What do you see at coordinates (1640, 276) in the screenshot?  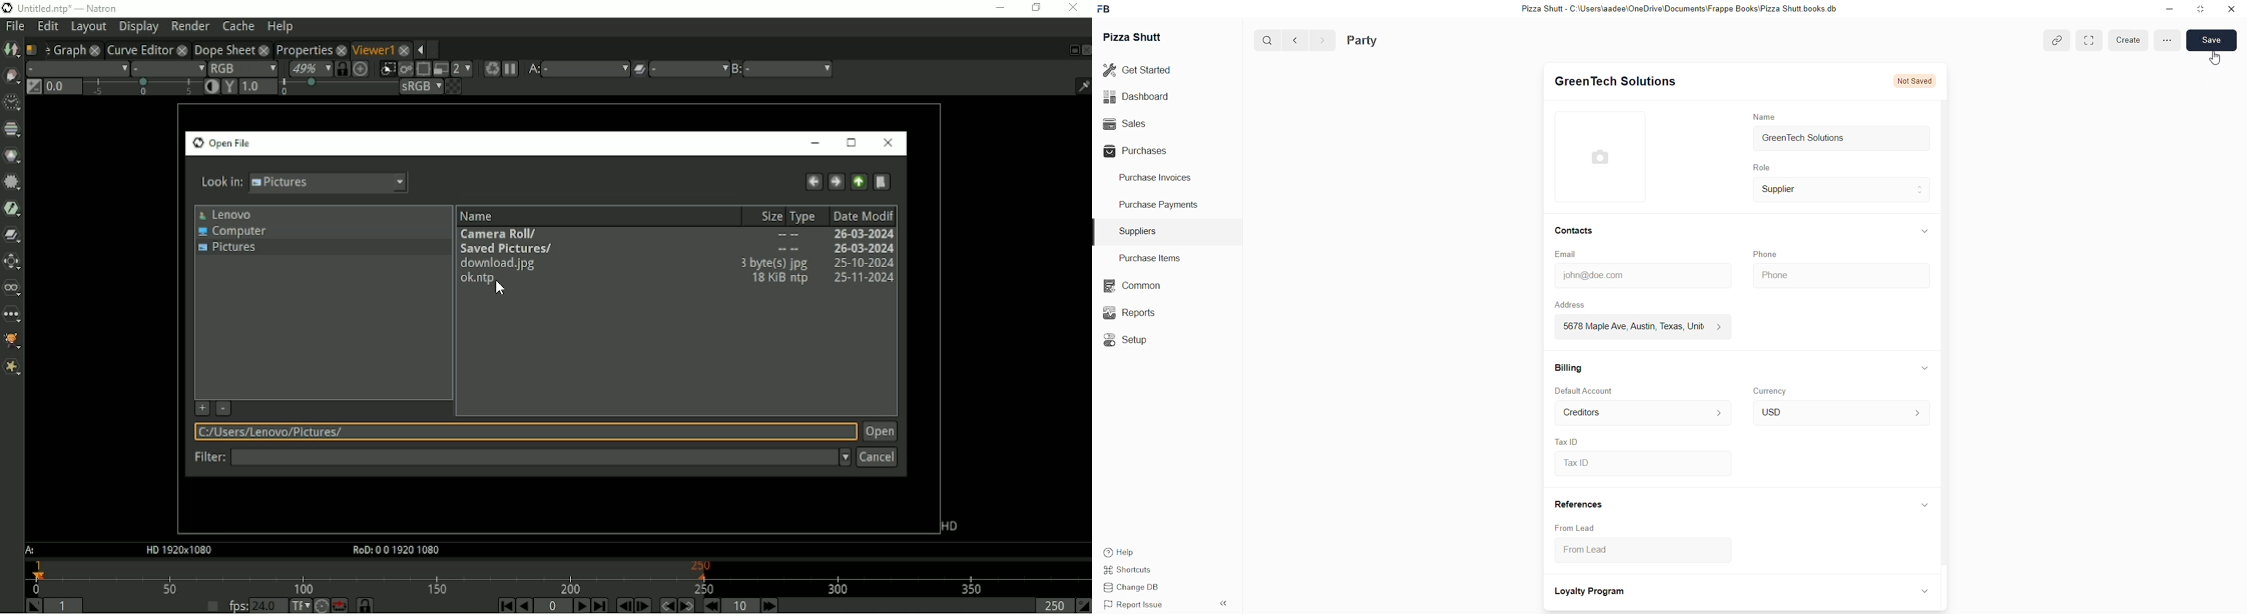 I see `john@doe.com` at bounding box center [1640, 276].